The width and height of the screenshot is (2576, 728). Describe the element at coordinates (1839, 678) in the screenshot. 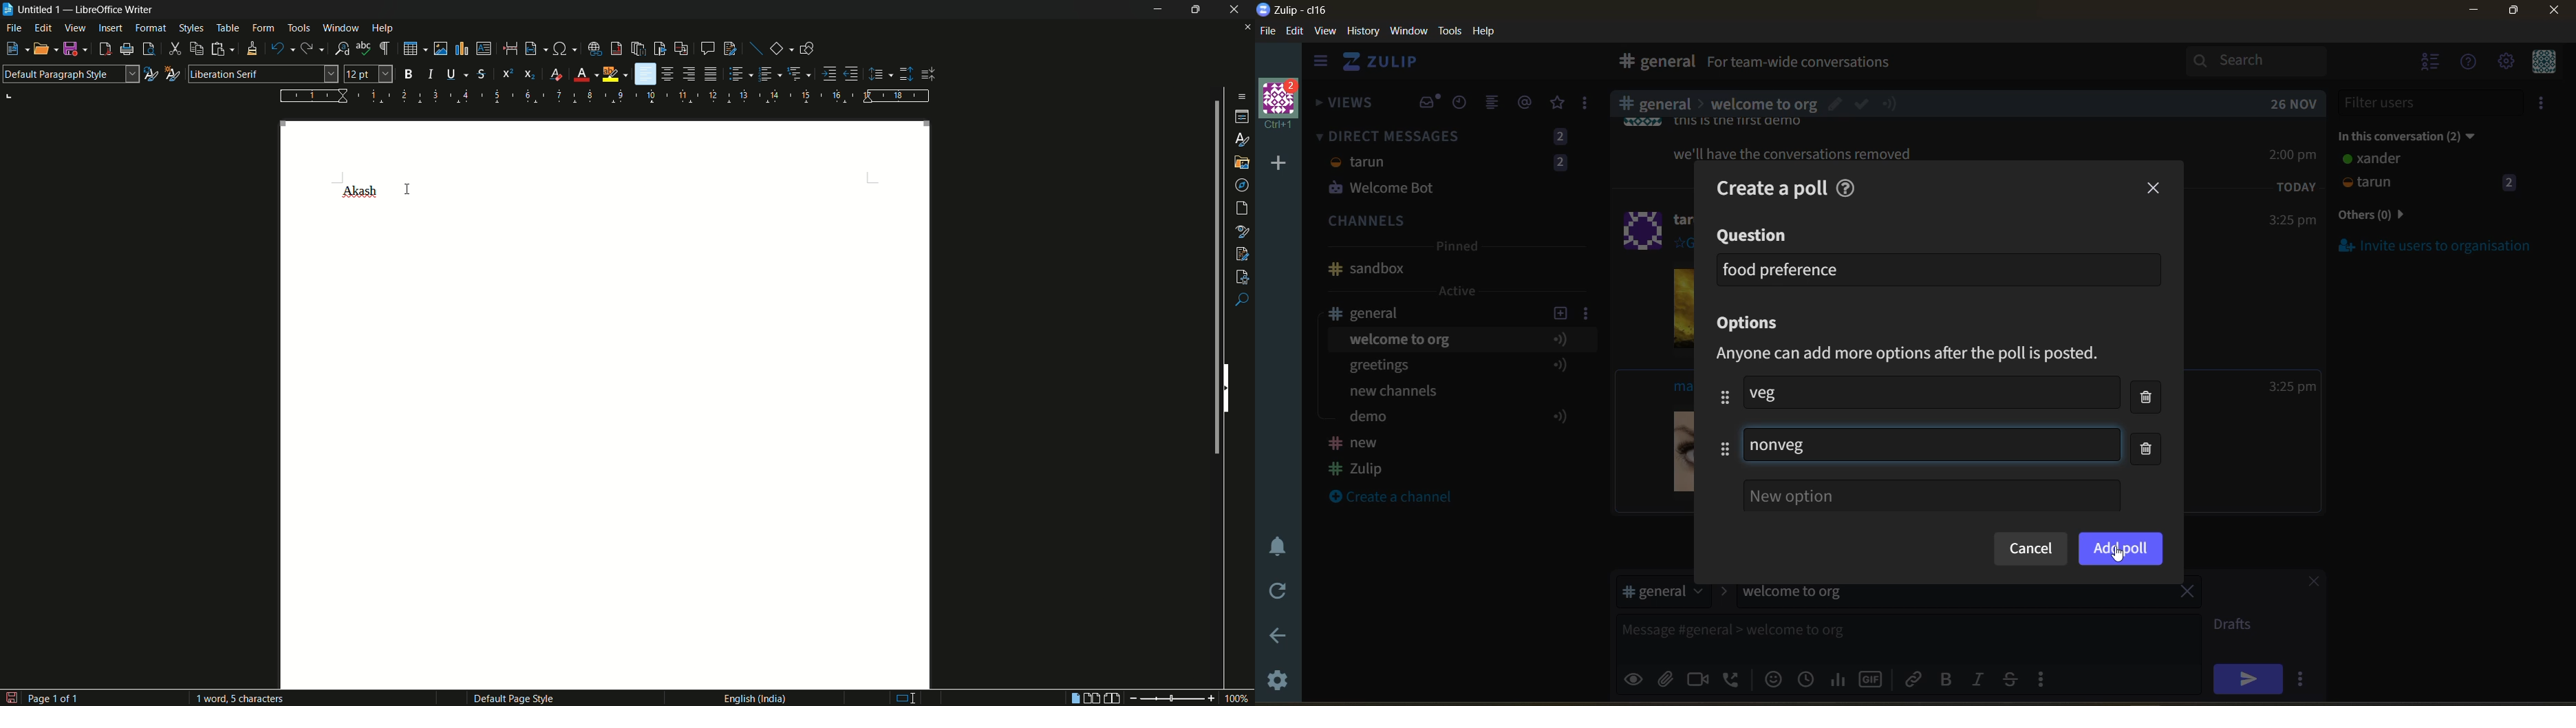

I see `poll` at that location.